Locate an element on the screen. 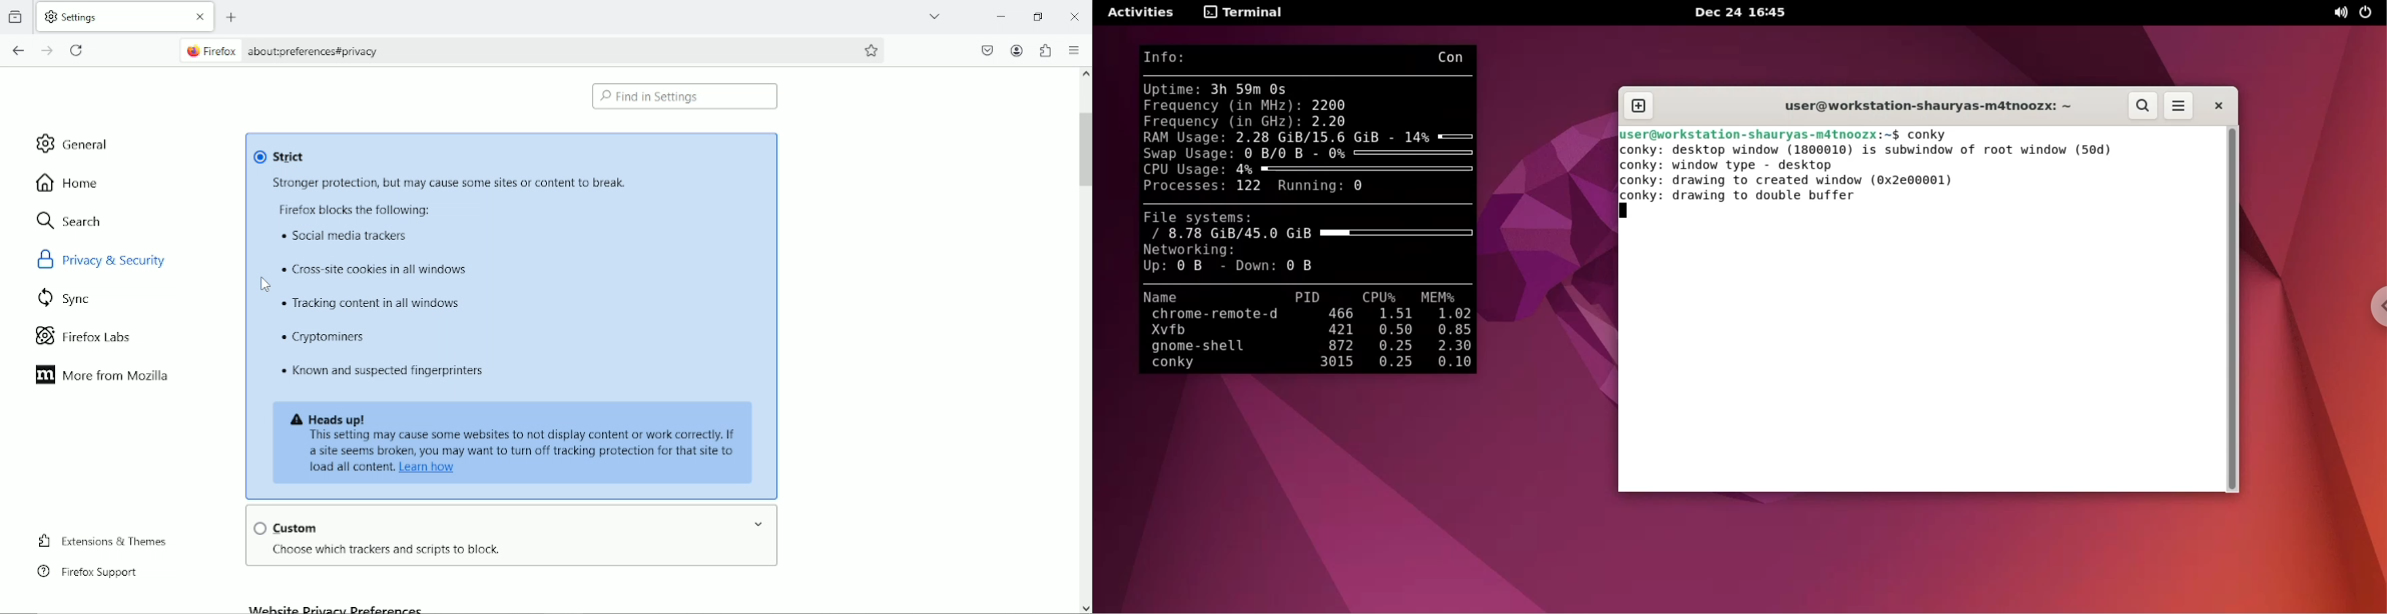 This screenshot has height=616, width=2408. text is located at coordinates (354, 210).